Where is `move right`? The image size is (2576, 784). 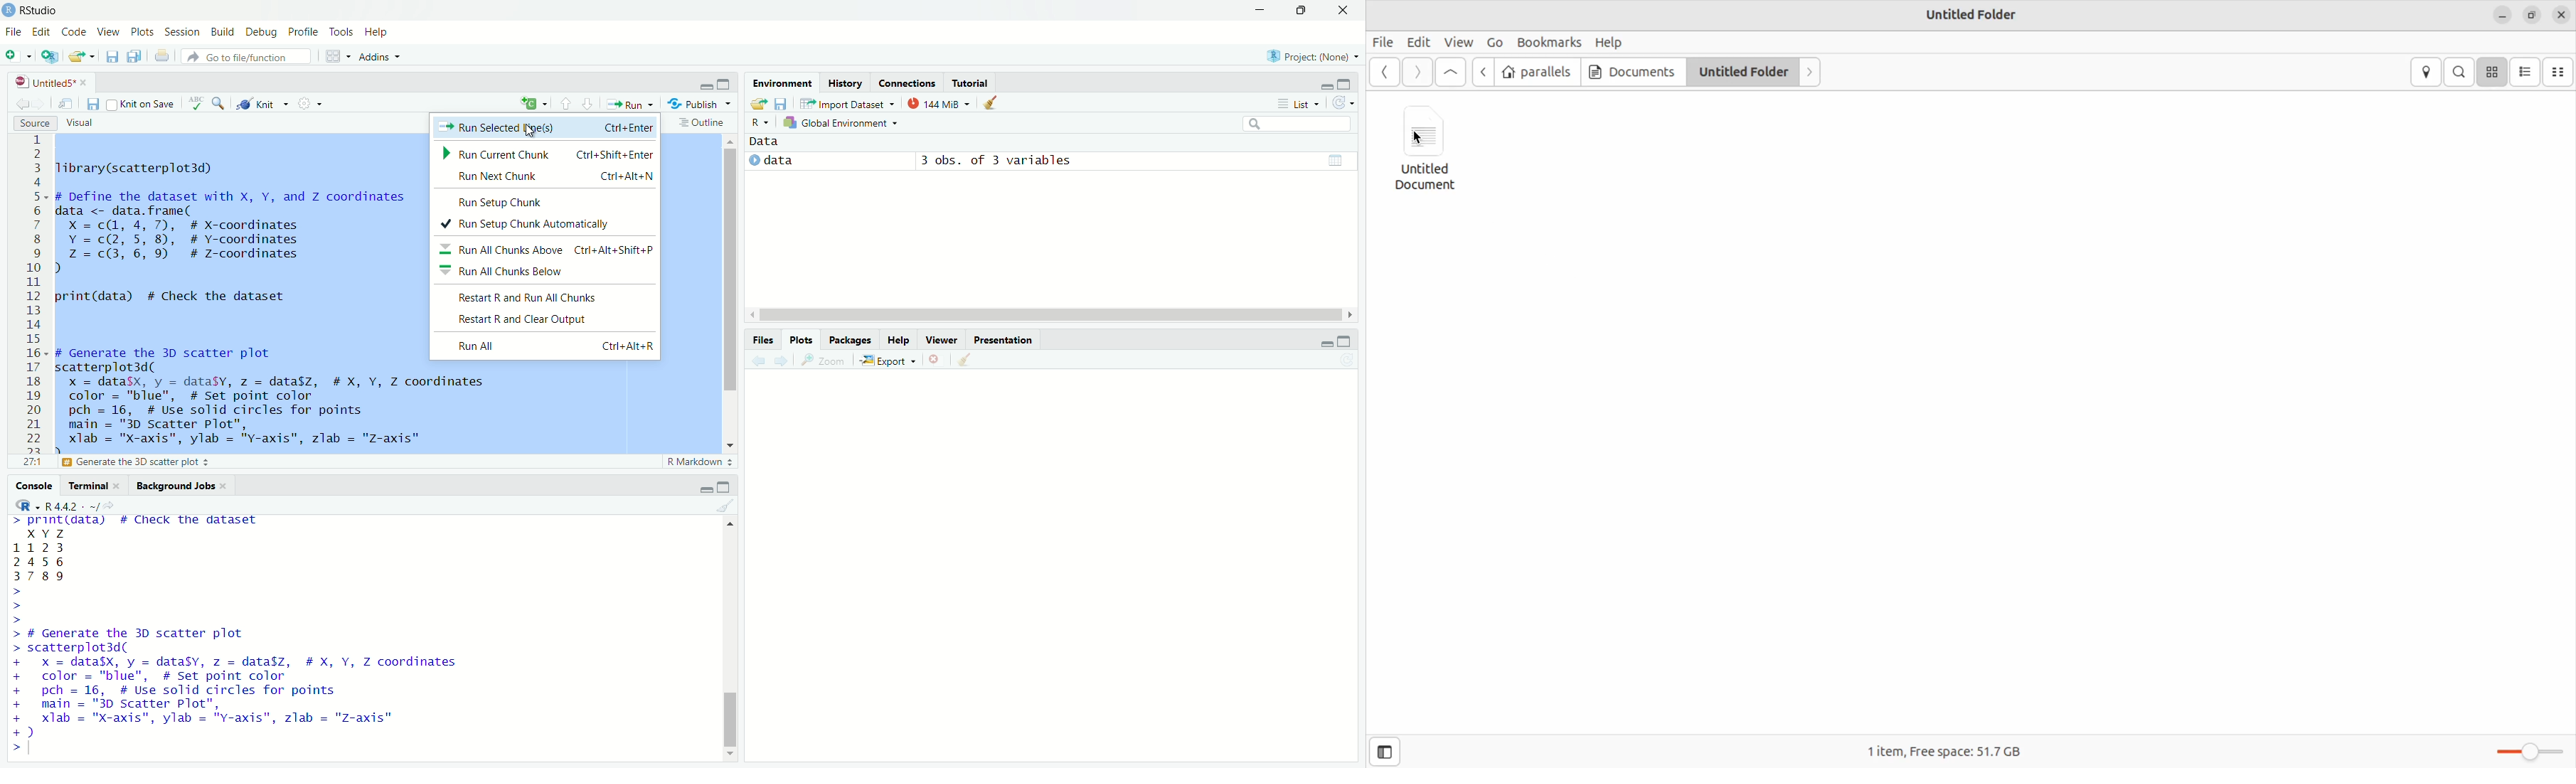
move right is located at coordinates (1353, 313).